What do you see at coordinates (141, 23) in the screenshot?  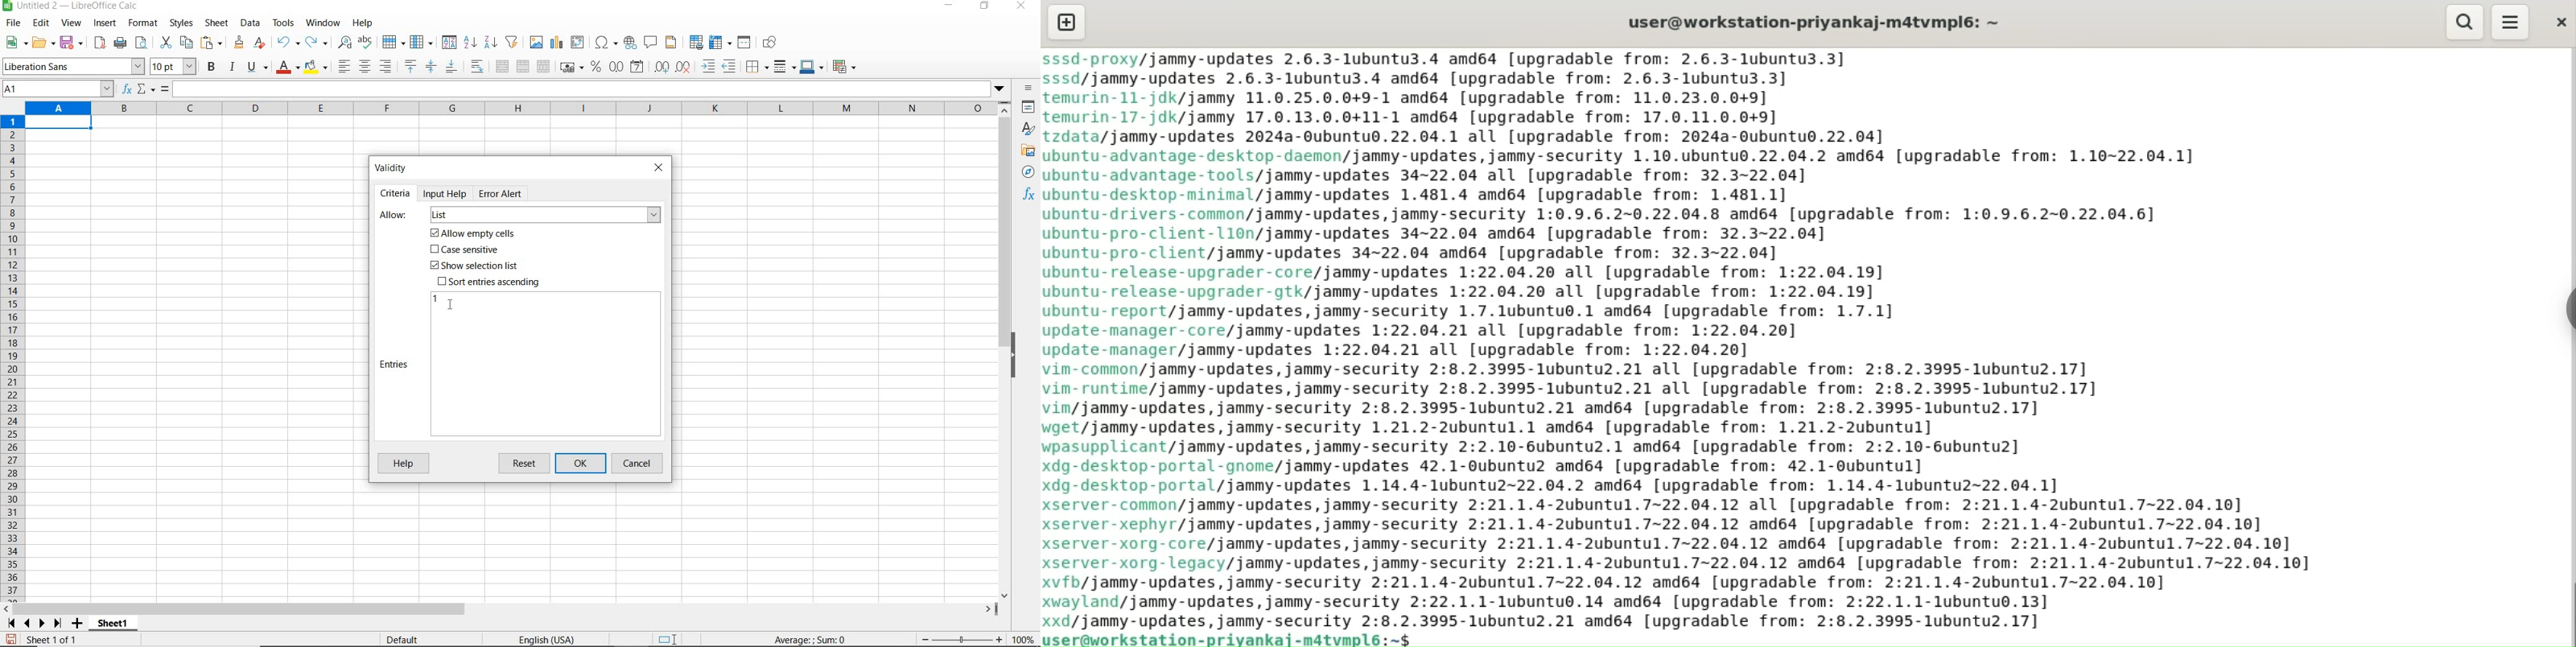 I see `format` at bounding box center [141, 23].